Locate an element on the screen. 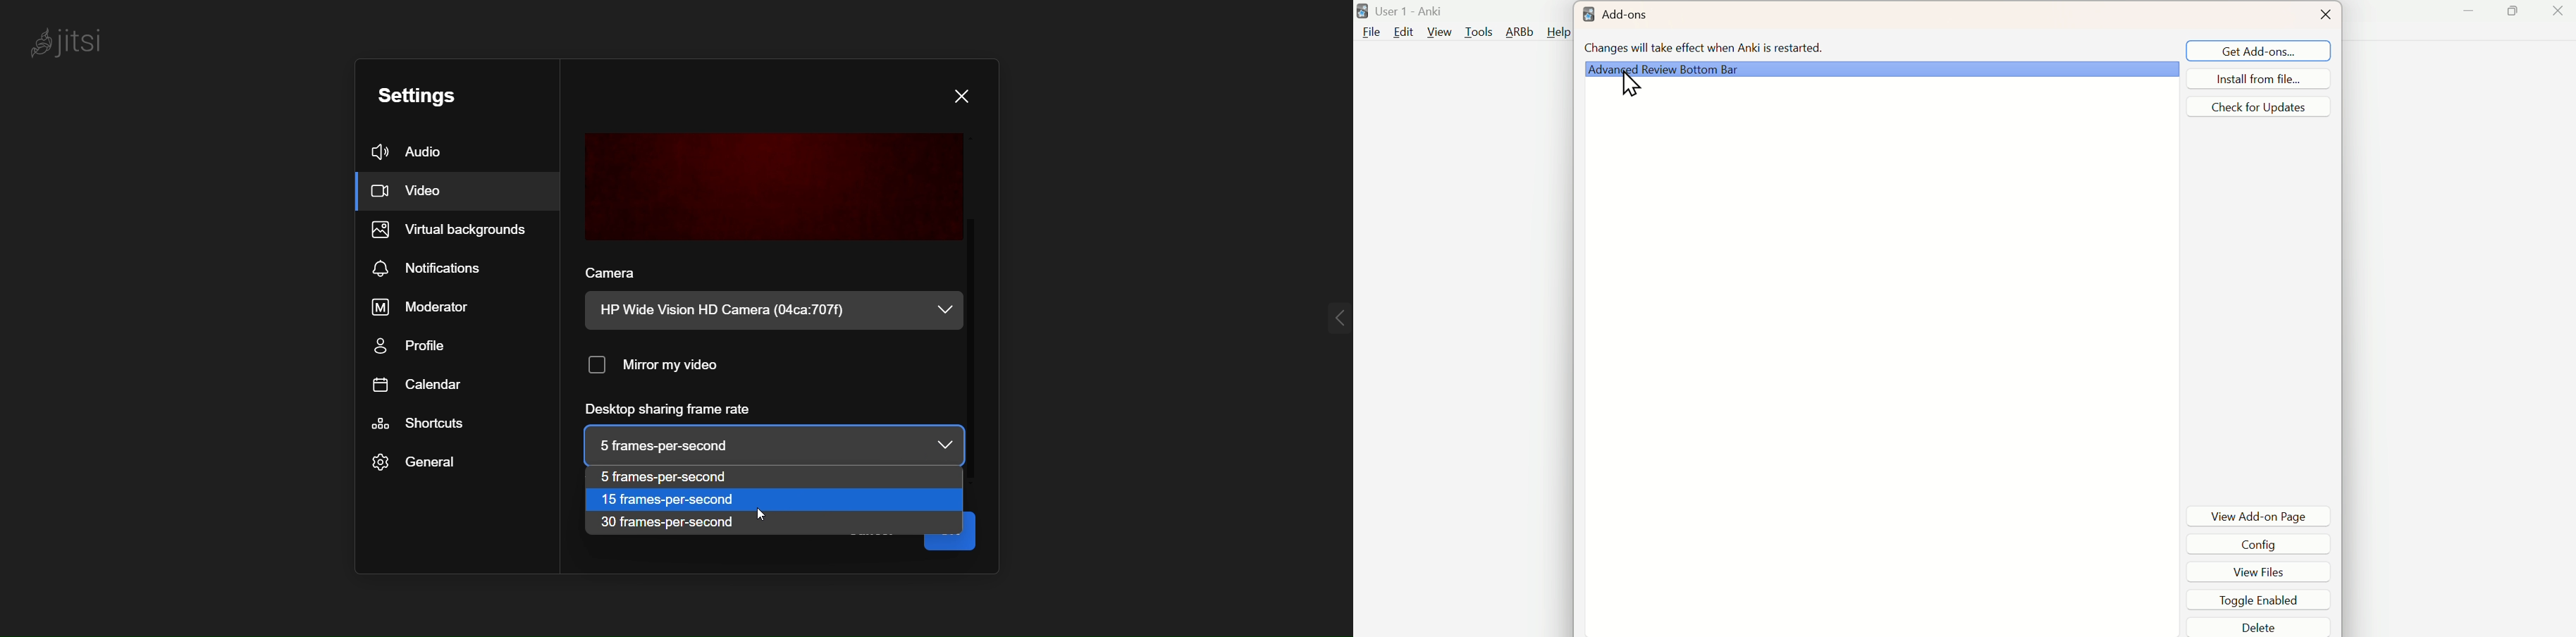 The image size is (2576, 644). Toggle Enabled is located at coordinates (2260, 600).